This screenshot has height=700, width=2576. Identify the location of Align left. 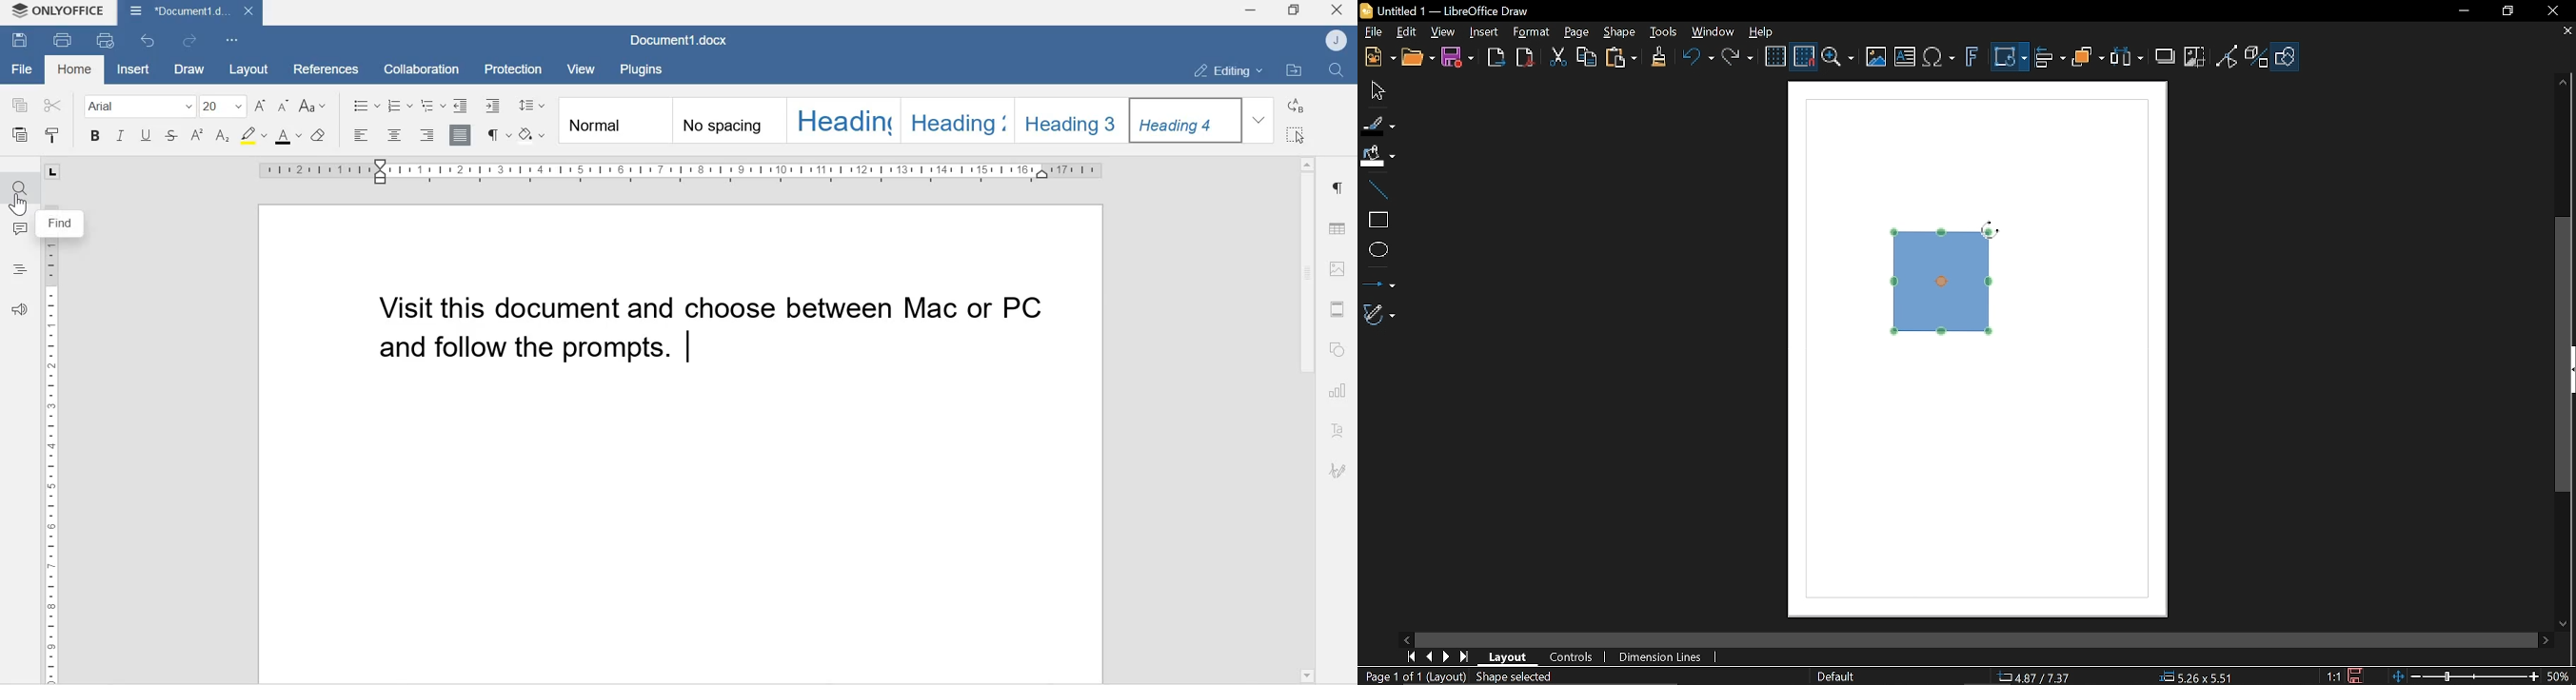
(362, 136).